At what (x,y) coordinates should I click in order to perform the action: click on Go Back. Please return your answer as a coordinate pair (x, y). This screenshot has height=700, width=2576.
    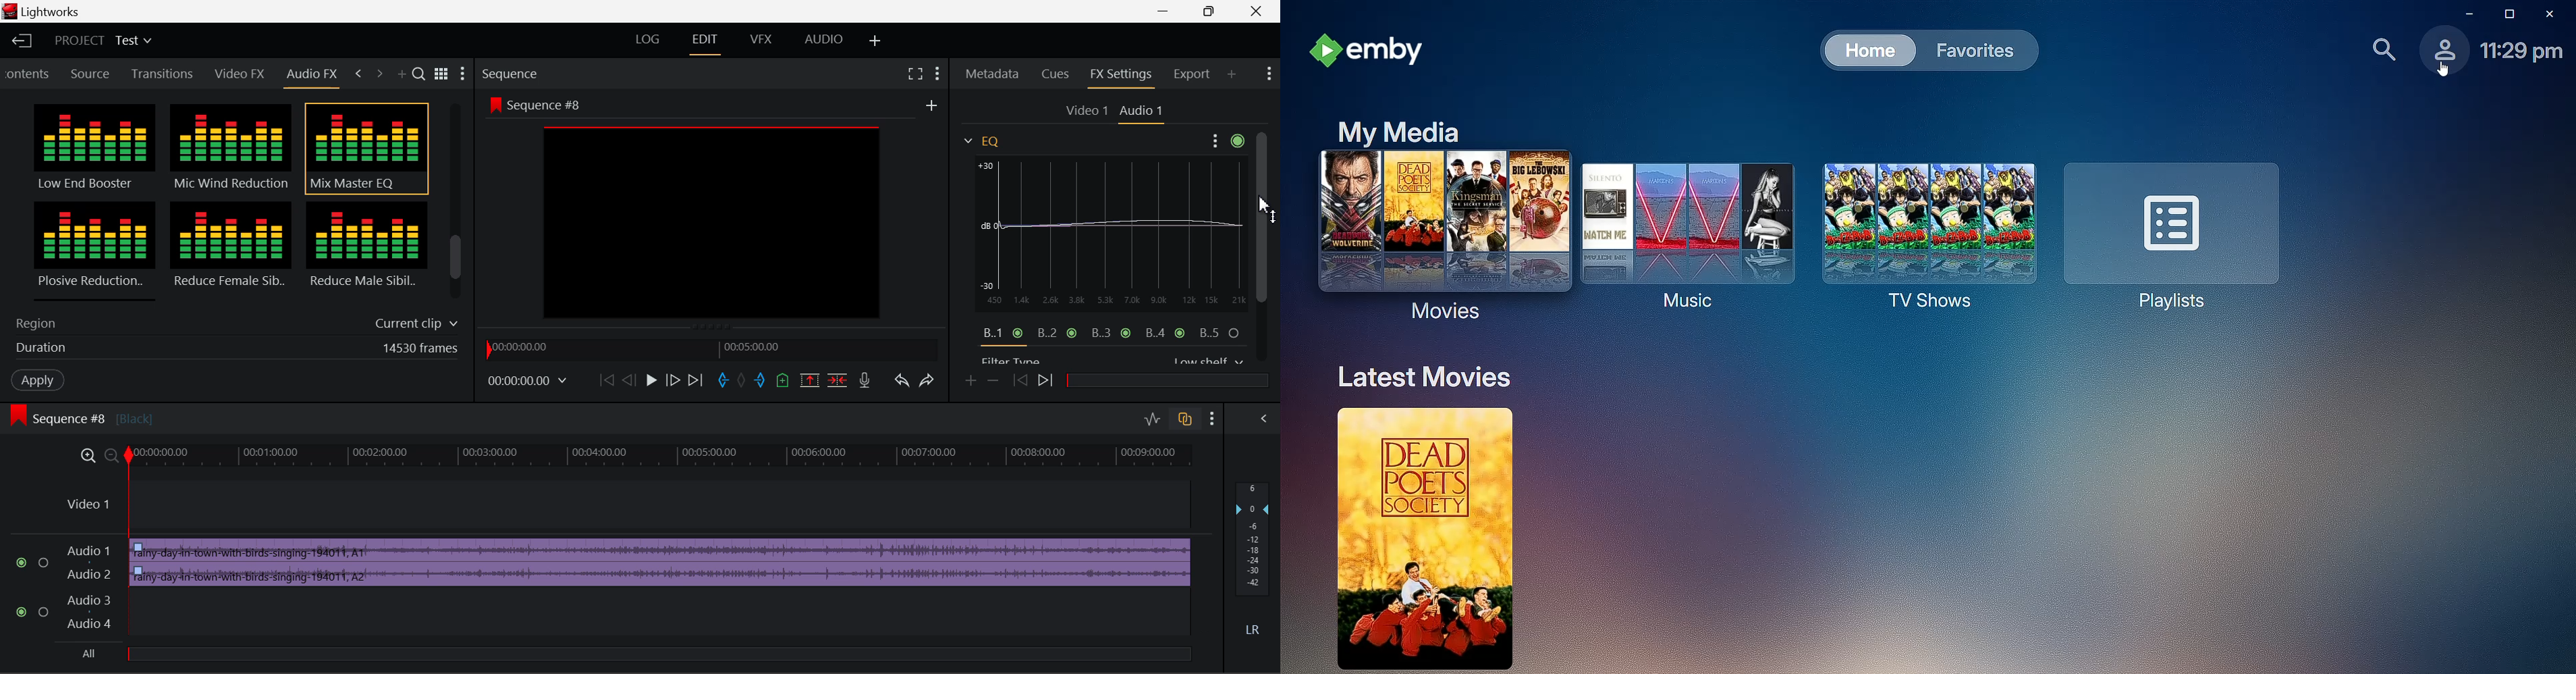
    Looking at the image, I should click on (629, 380).